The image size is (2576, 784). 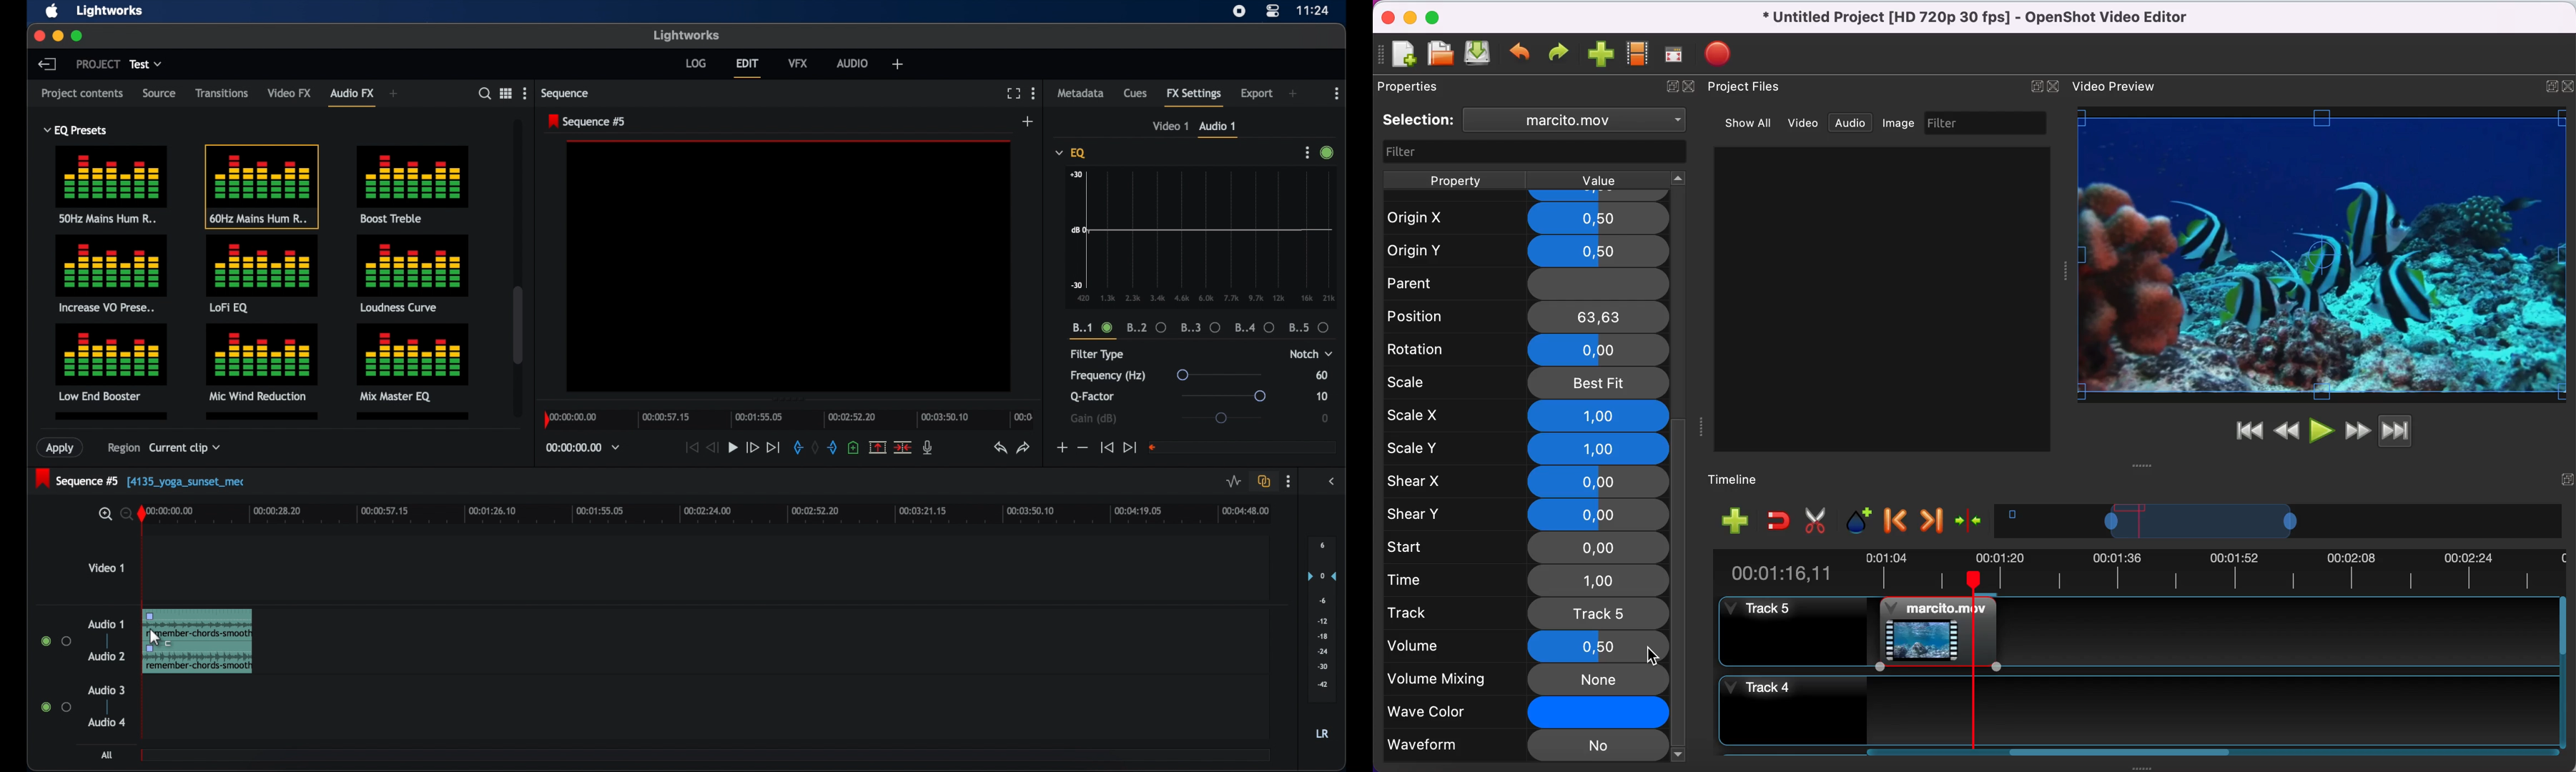 I want to click on decrement, so click(x=1082, y=447).